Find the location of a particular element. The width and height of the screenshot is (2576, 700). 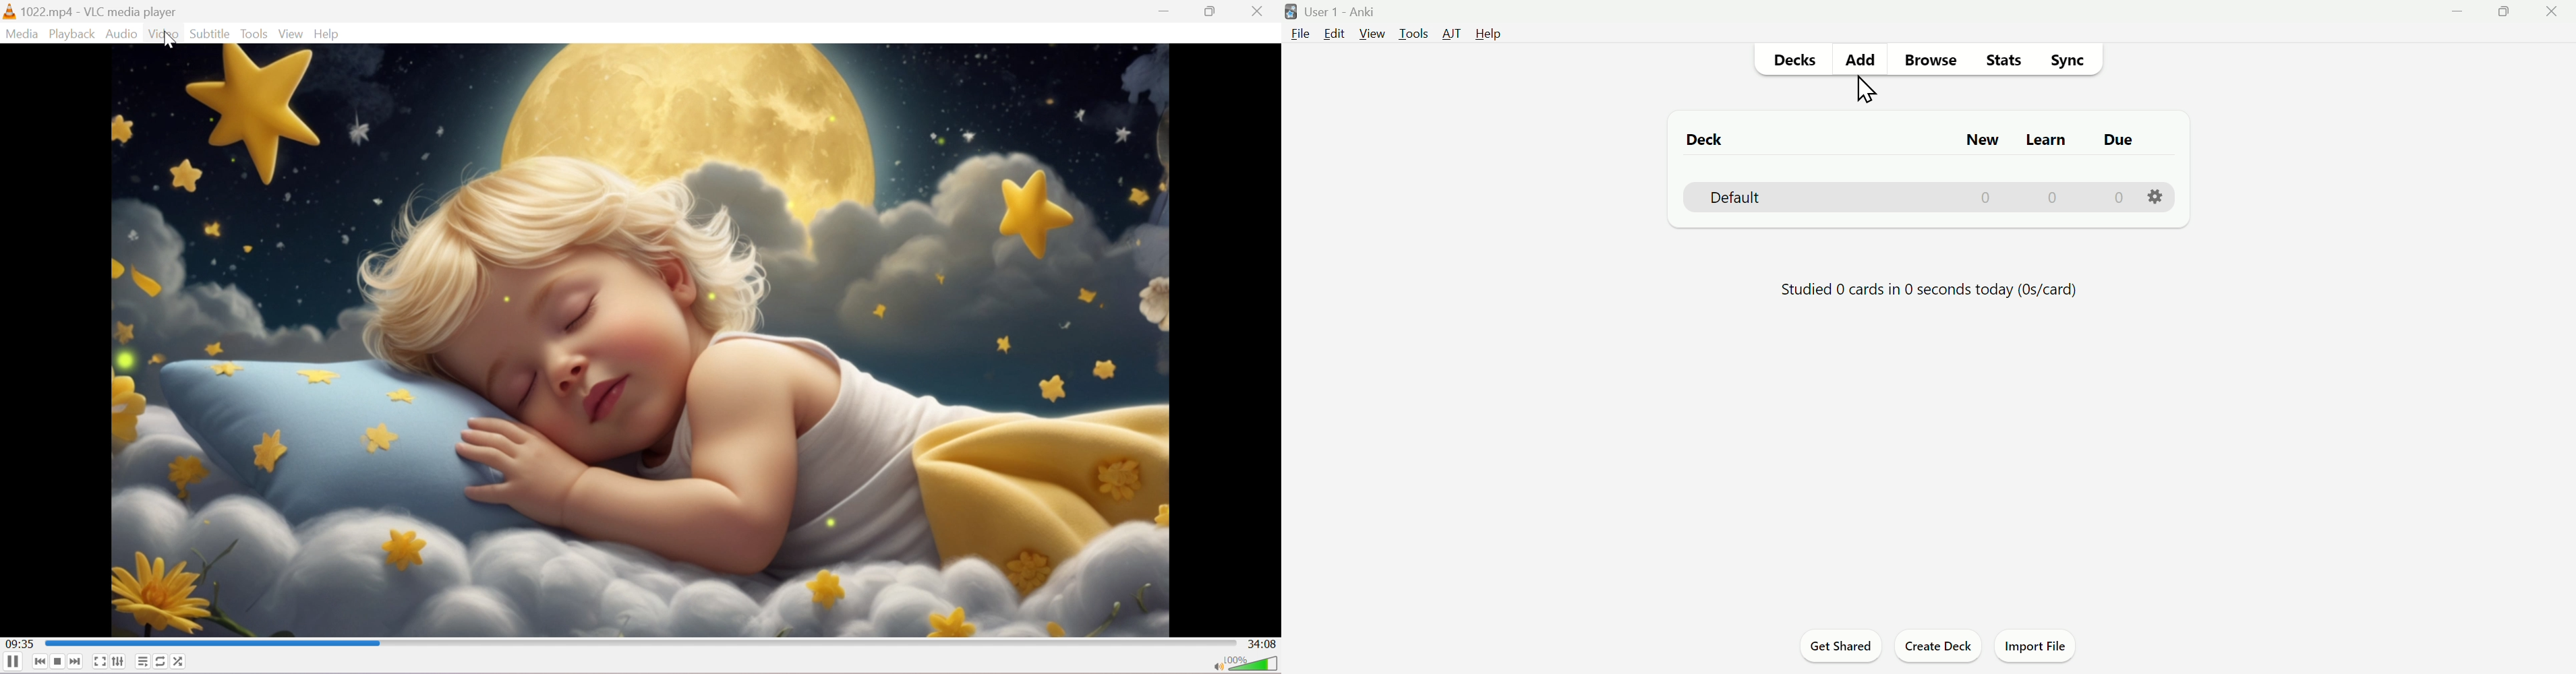

Default Deck is located at coordinates (1755, 195).